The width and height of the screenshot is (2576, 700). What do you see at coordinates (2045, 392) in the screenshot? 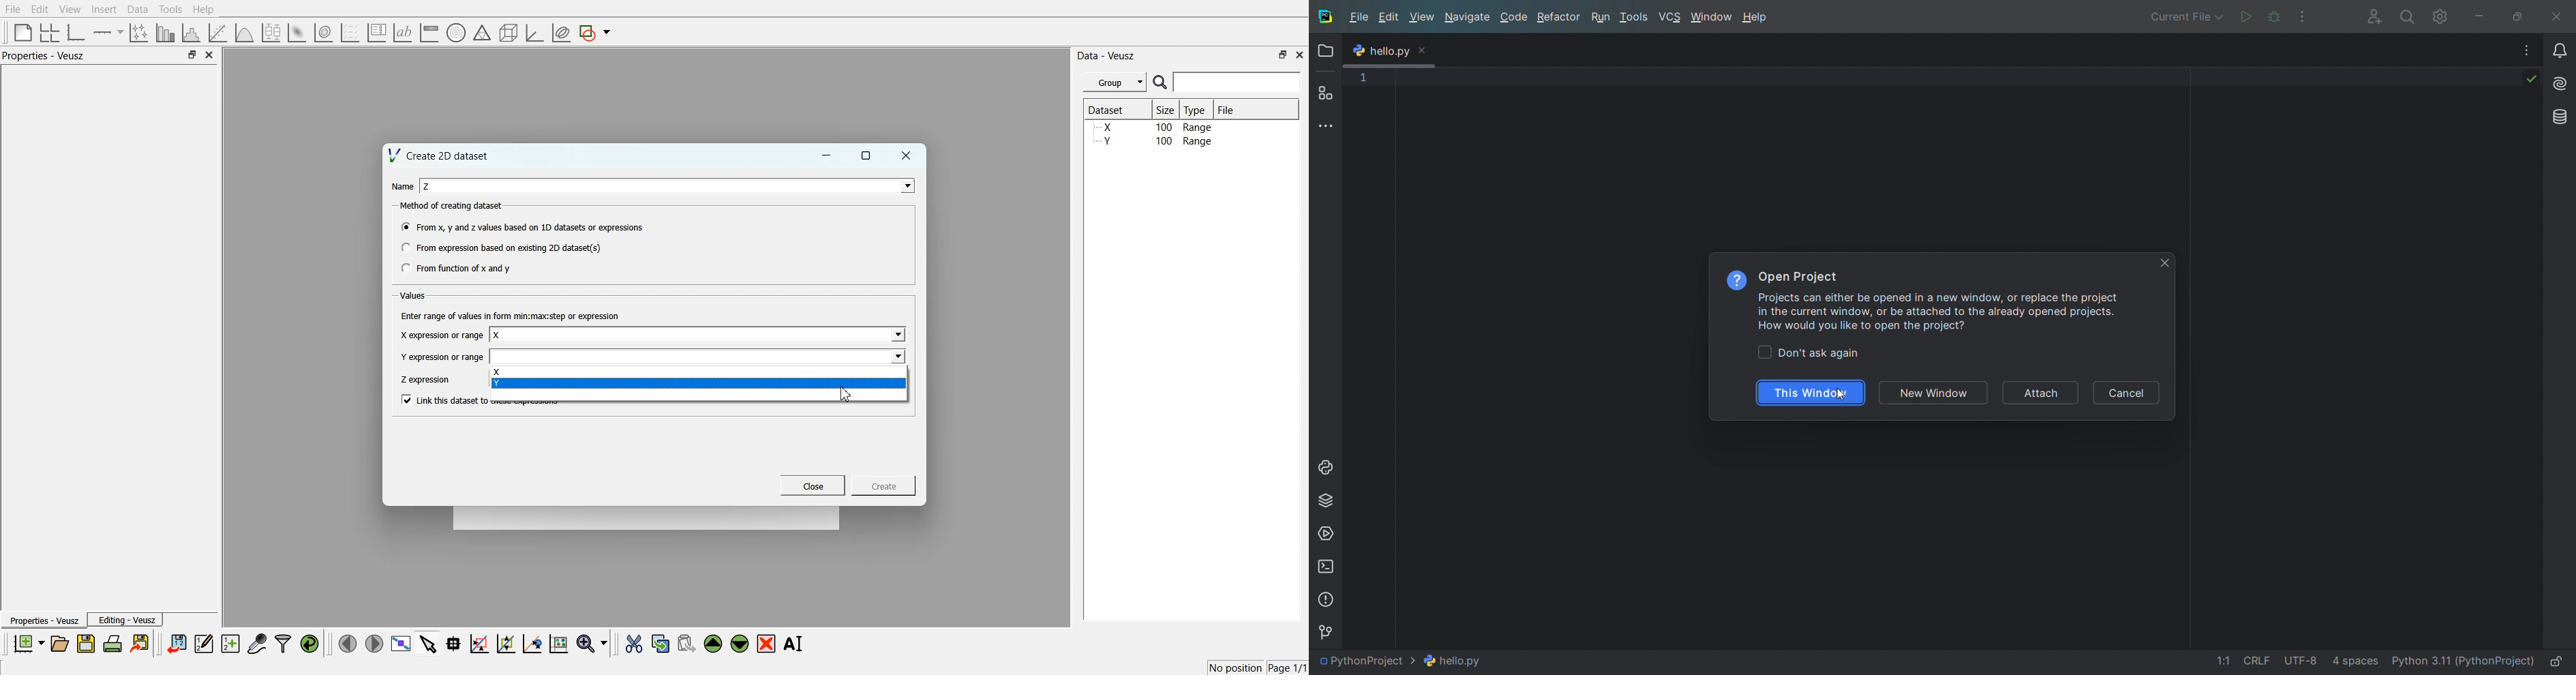
I see `attach` at bounding box center [2045, 392].